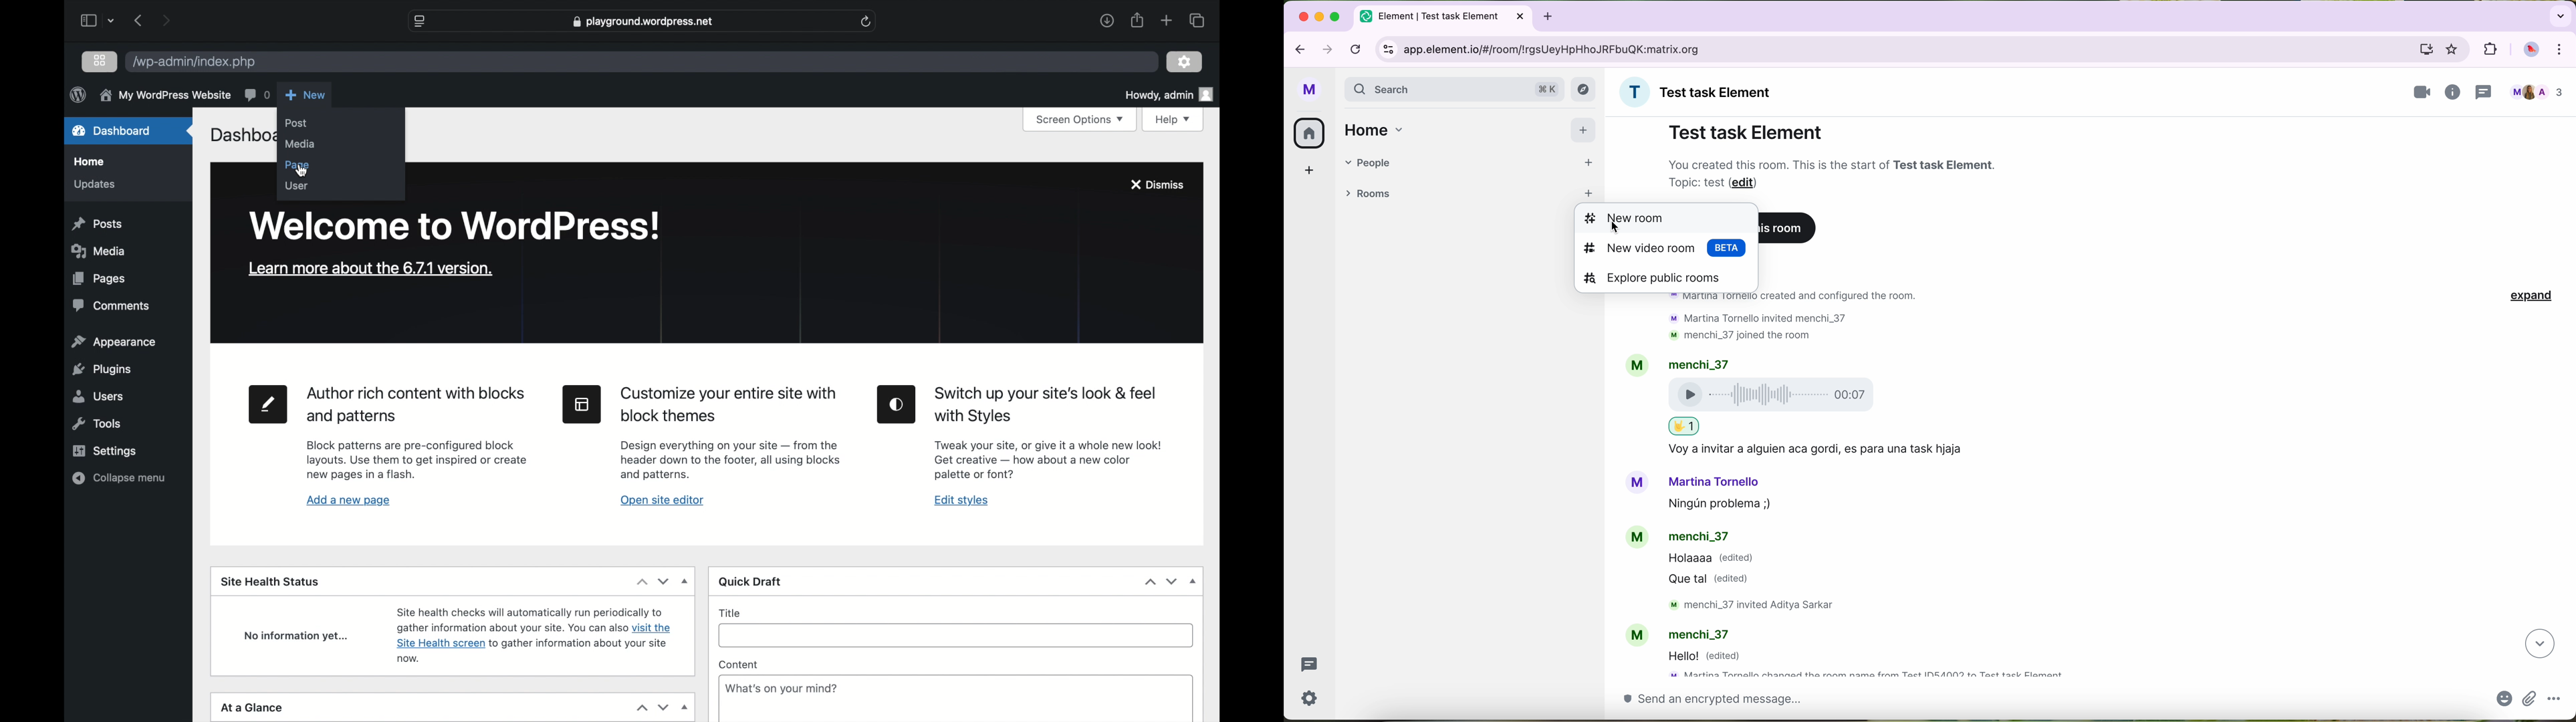 This screenshot has height=728, width=2576. What do you see at coordinates (1689, 363) in the screenshot?
I see `account` at bounding box center [1689, 363].